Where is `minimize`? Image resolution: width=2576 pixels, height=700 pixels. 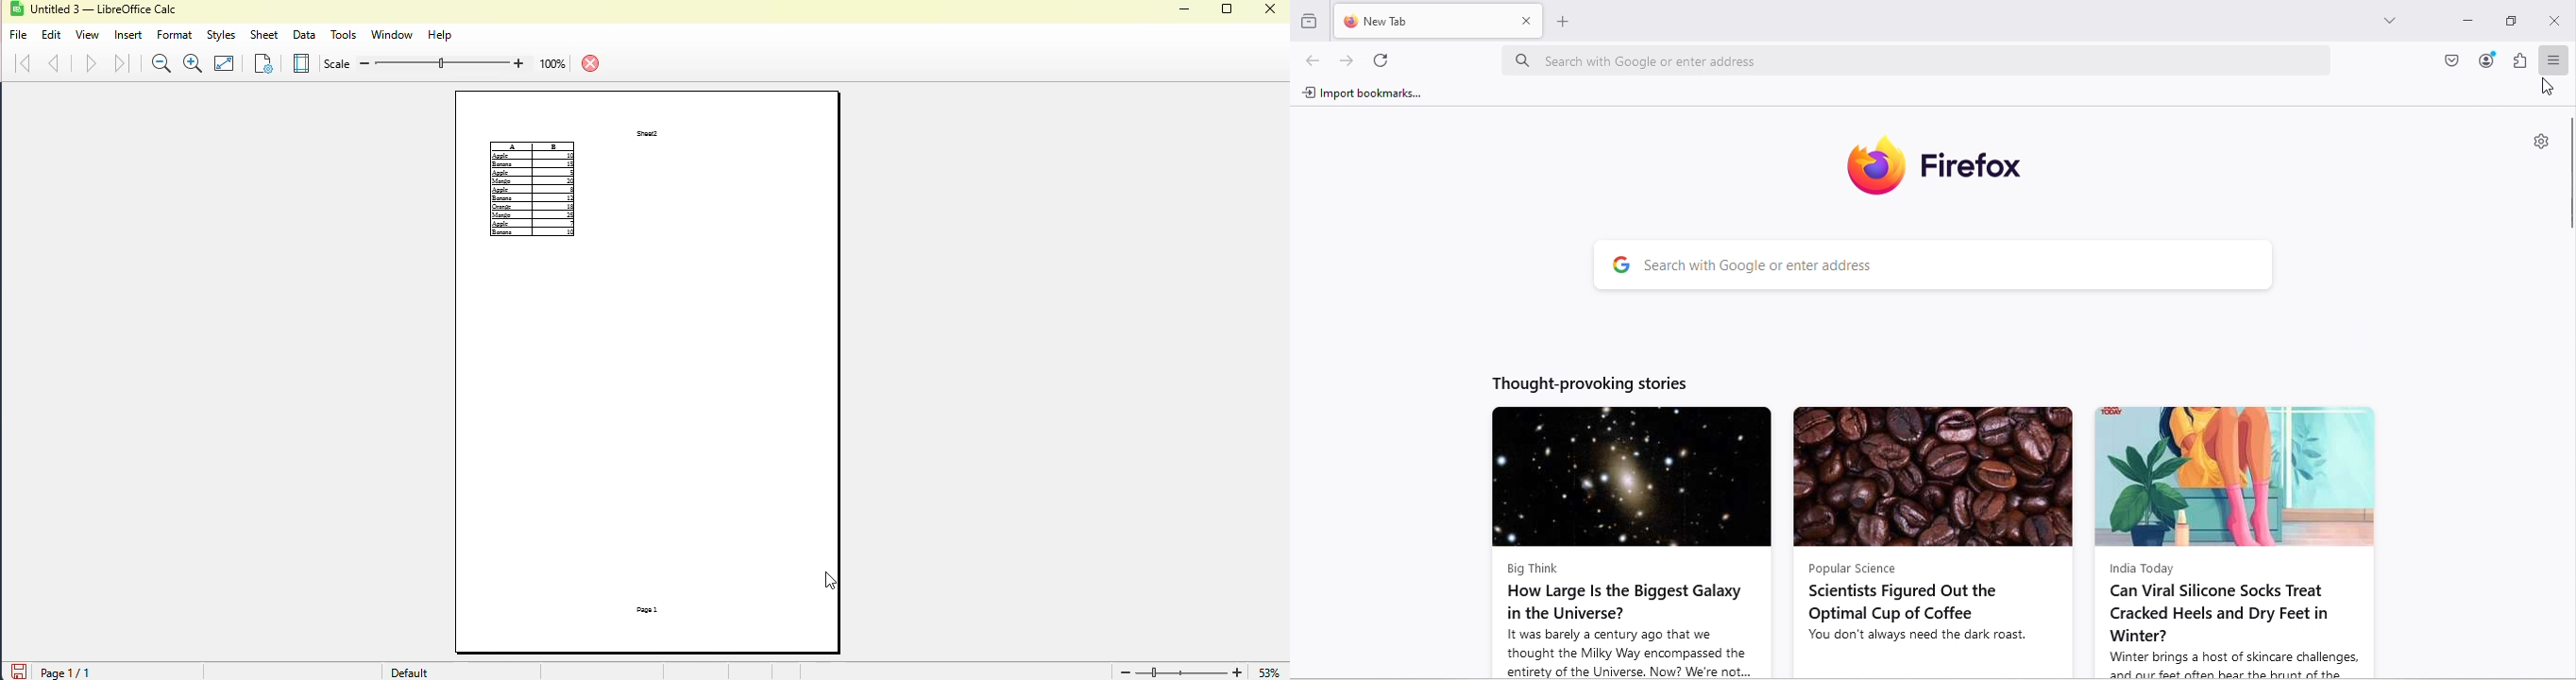
minimize is located at coordinates (1184, 9).